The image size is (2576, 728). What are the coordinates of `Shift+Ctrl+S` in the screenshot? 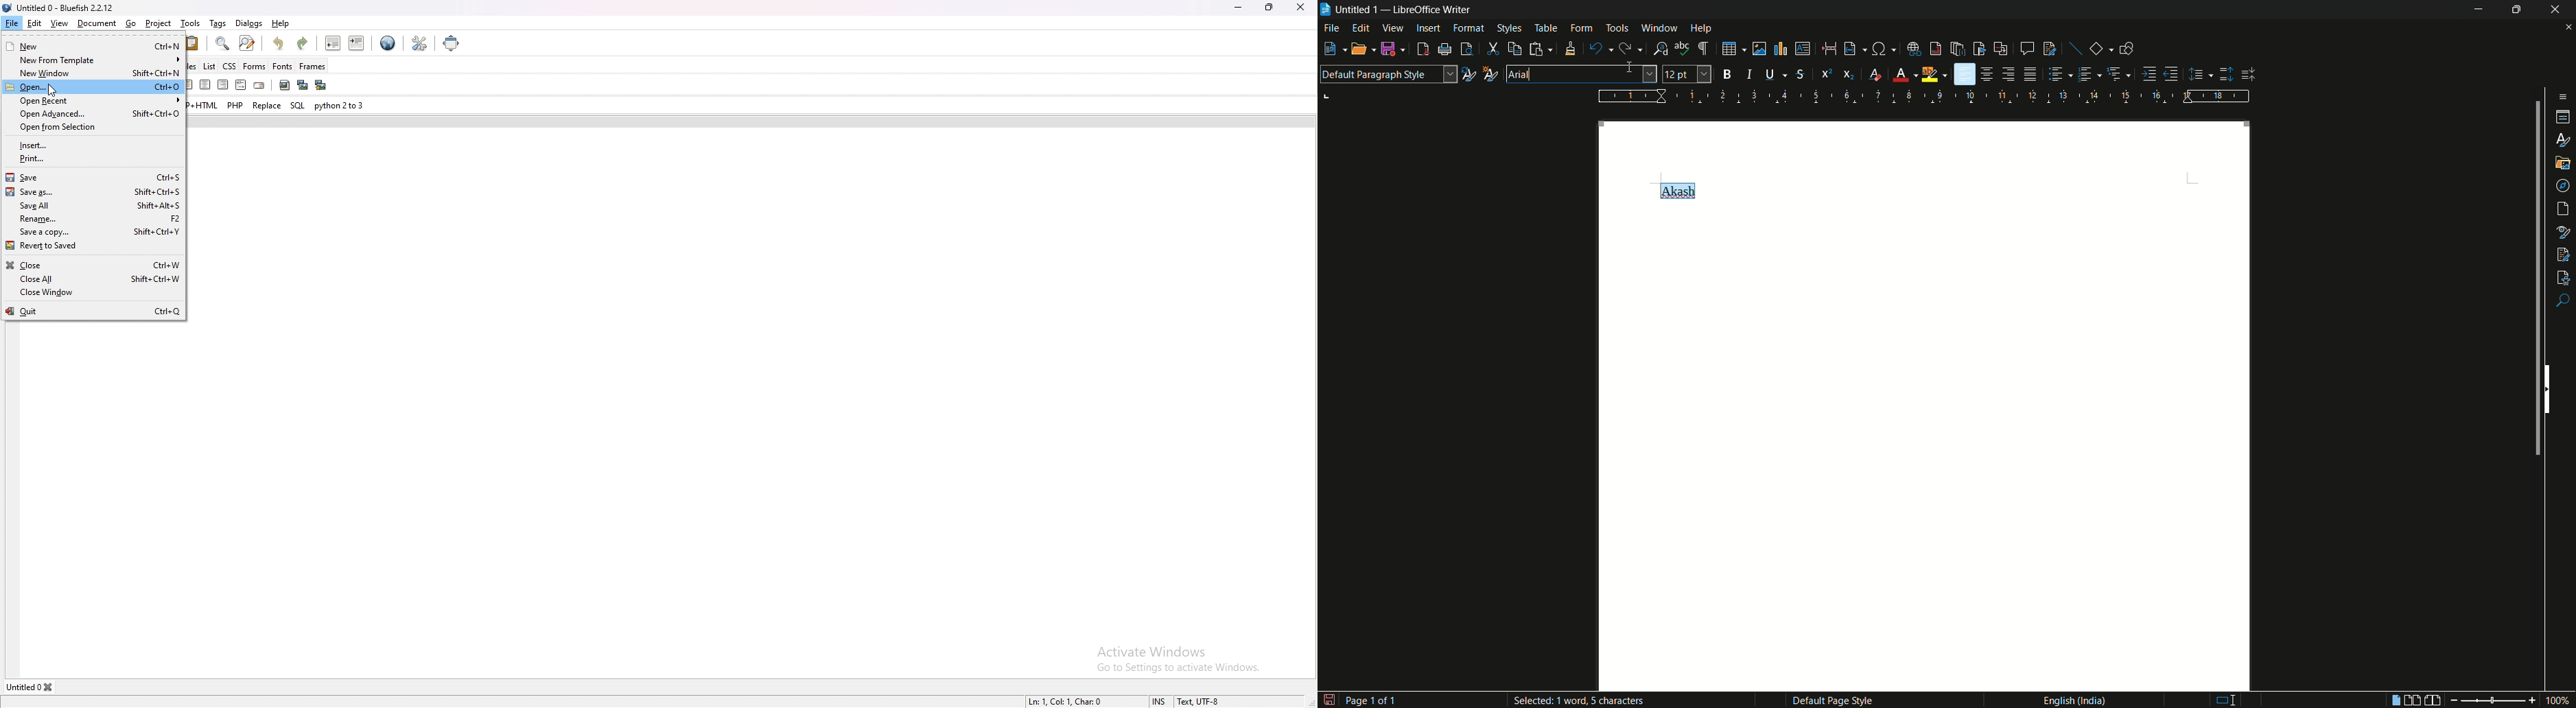 It's located at (158, 193).